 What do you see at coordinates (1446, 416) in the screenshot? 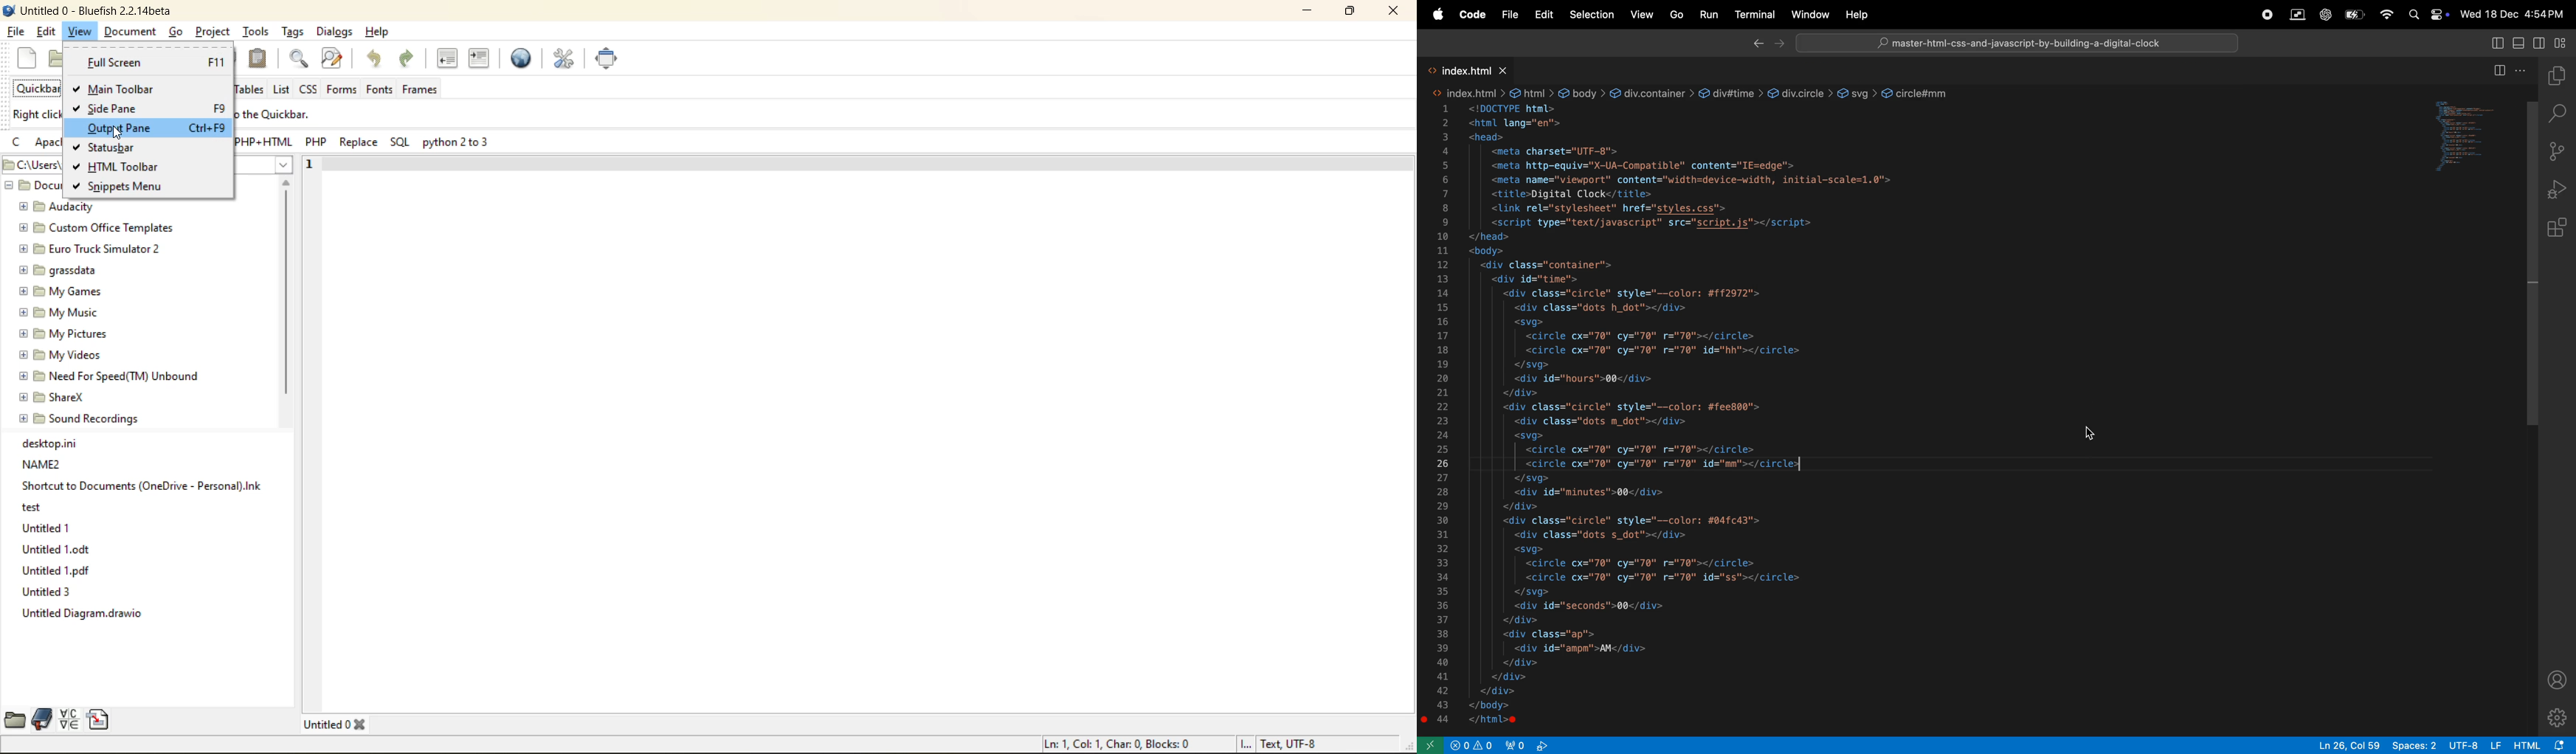
I see `1 2 3 4 5 6 7 8 9 10 11 12 13 14 15 16 17 18 19 20 21 22 23 24 25 26 27 28 29 30 31 32 33 34 35 36 37 38 39 40 41 42 43 44` at bounding box center [1446, 416].